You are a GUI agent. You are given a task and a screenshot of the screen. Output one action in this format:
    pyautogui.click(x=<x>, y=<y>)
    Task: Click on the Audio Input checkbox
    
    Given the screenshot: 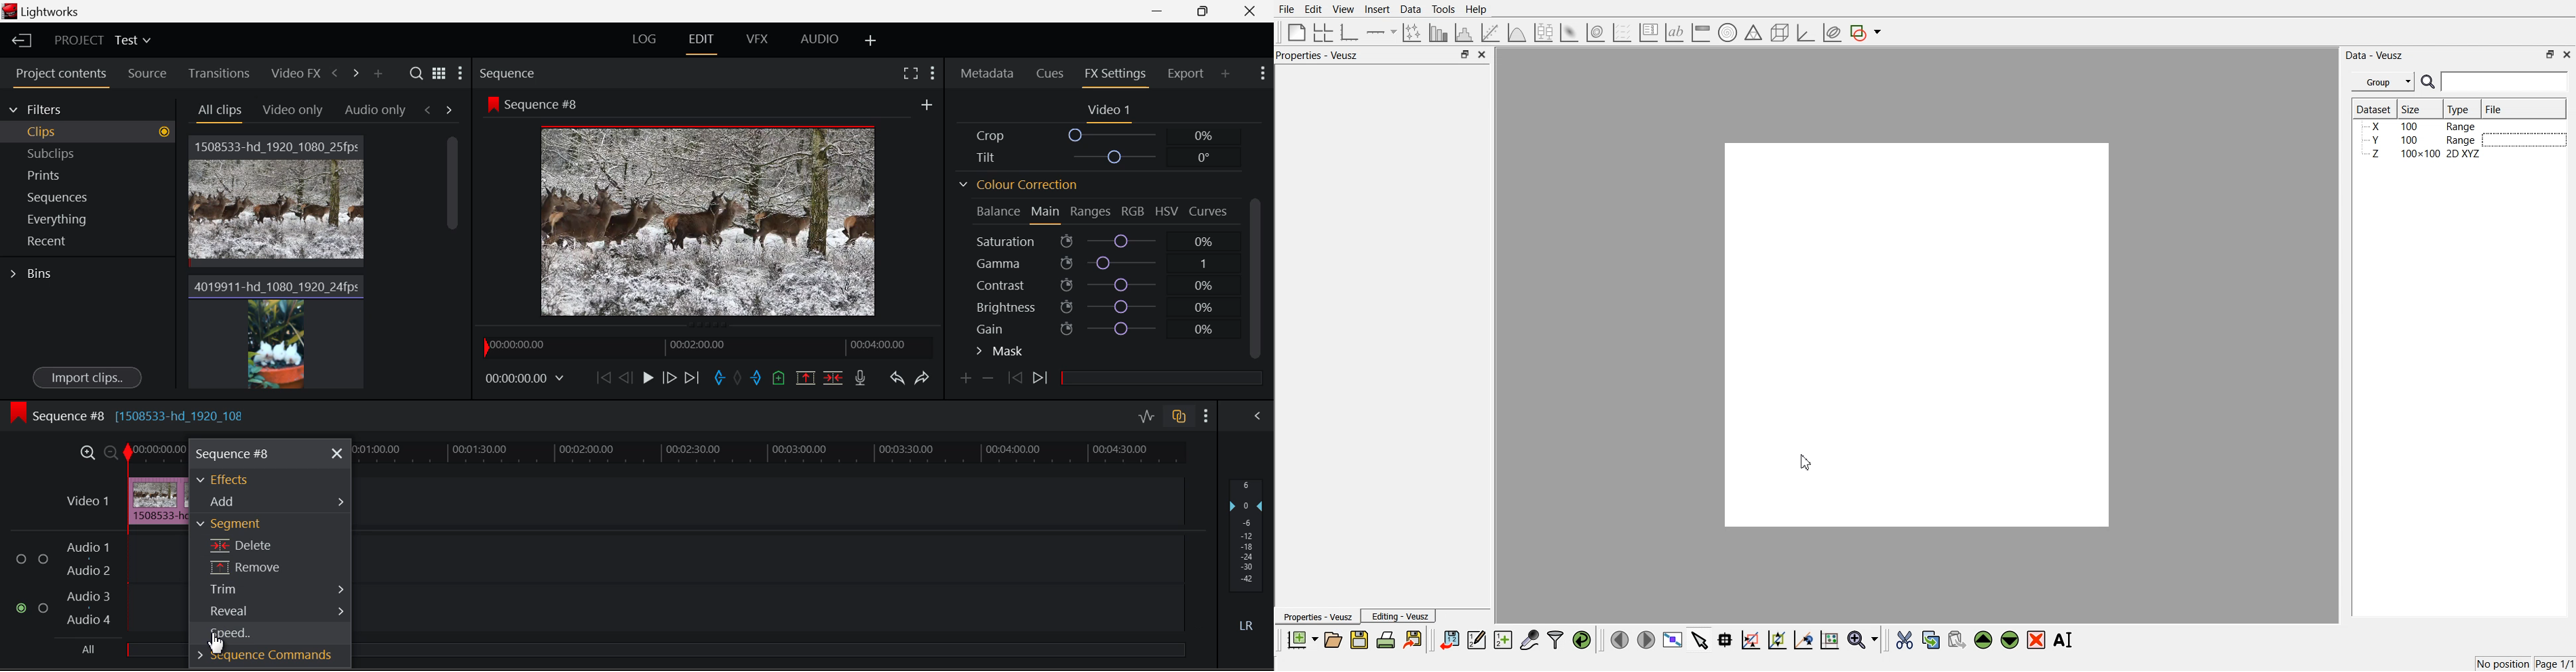 What is the action you would take?
    pyautogui.click(x=21, y=608)
    